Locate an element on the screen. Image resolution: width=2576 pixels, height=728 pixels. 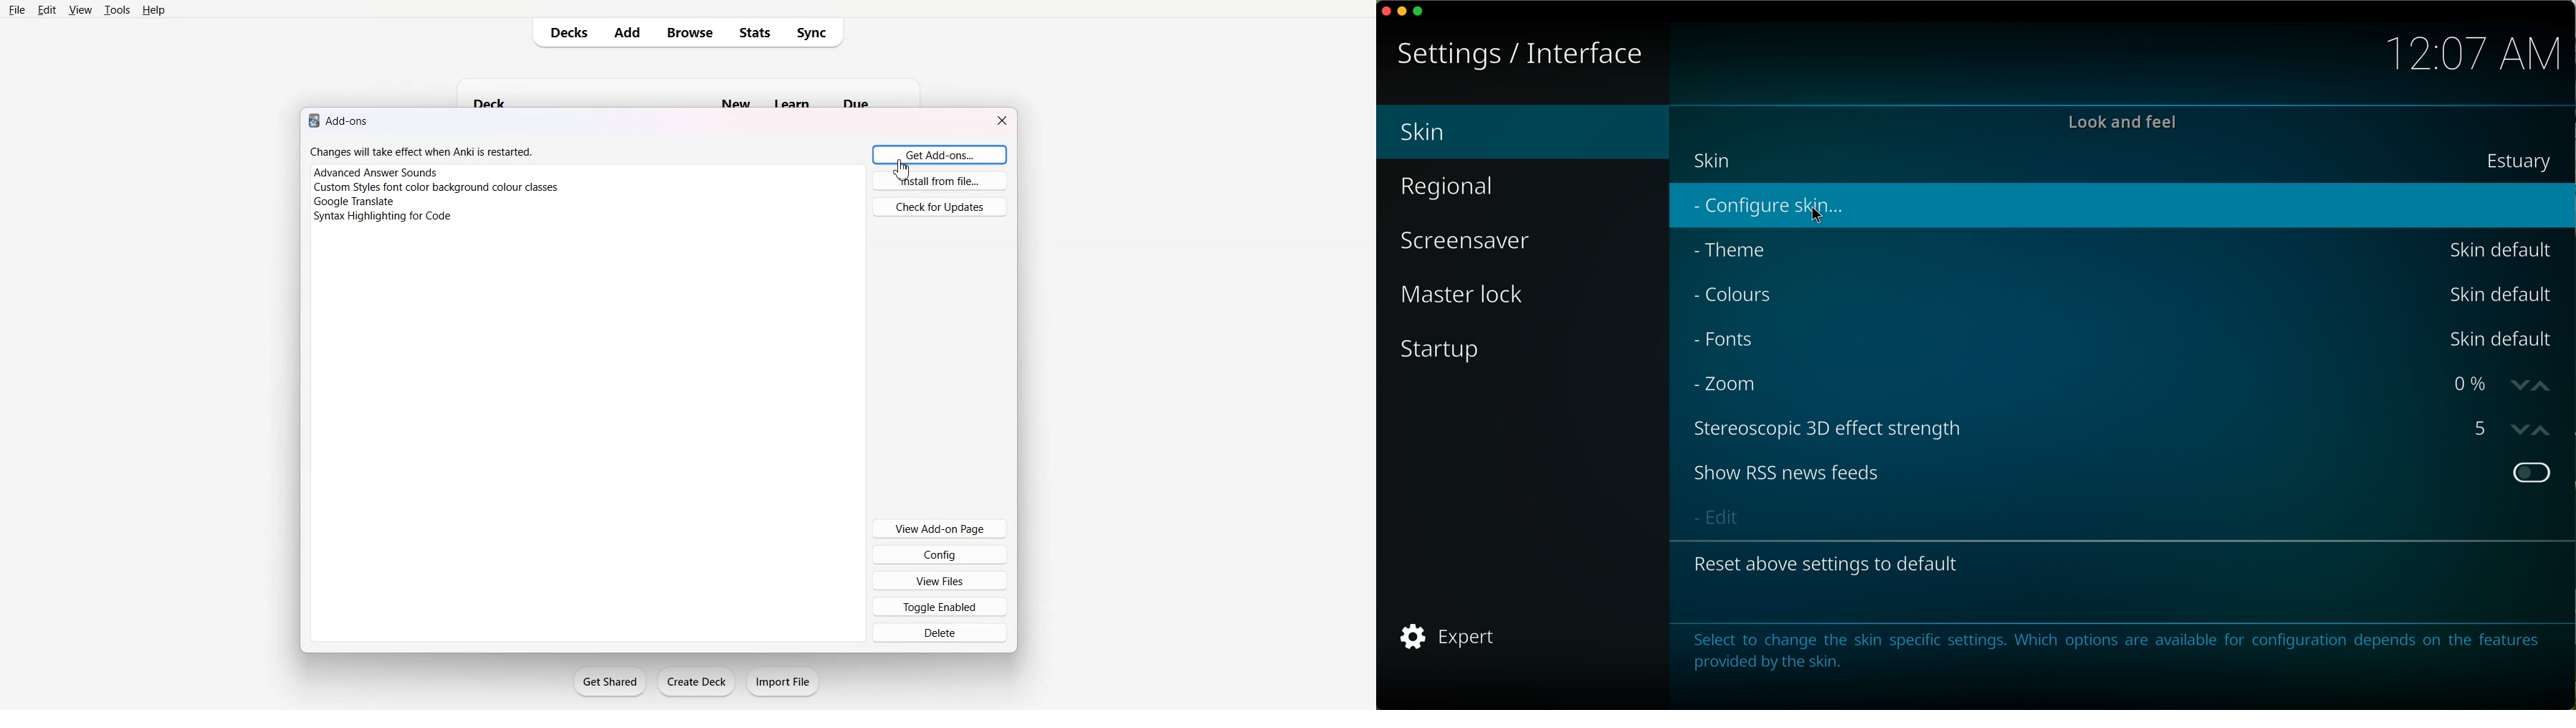
Close is located at coordinates (1001, 120).